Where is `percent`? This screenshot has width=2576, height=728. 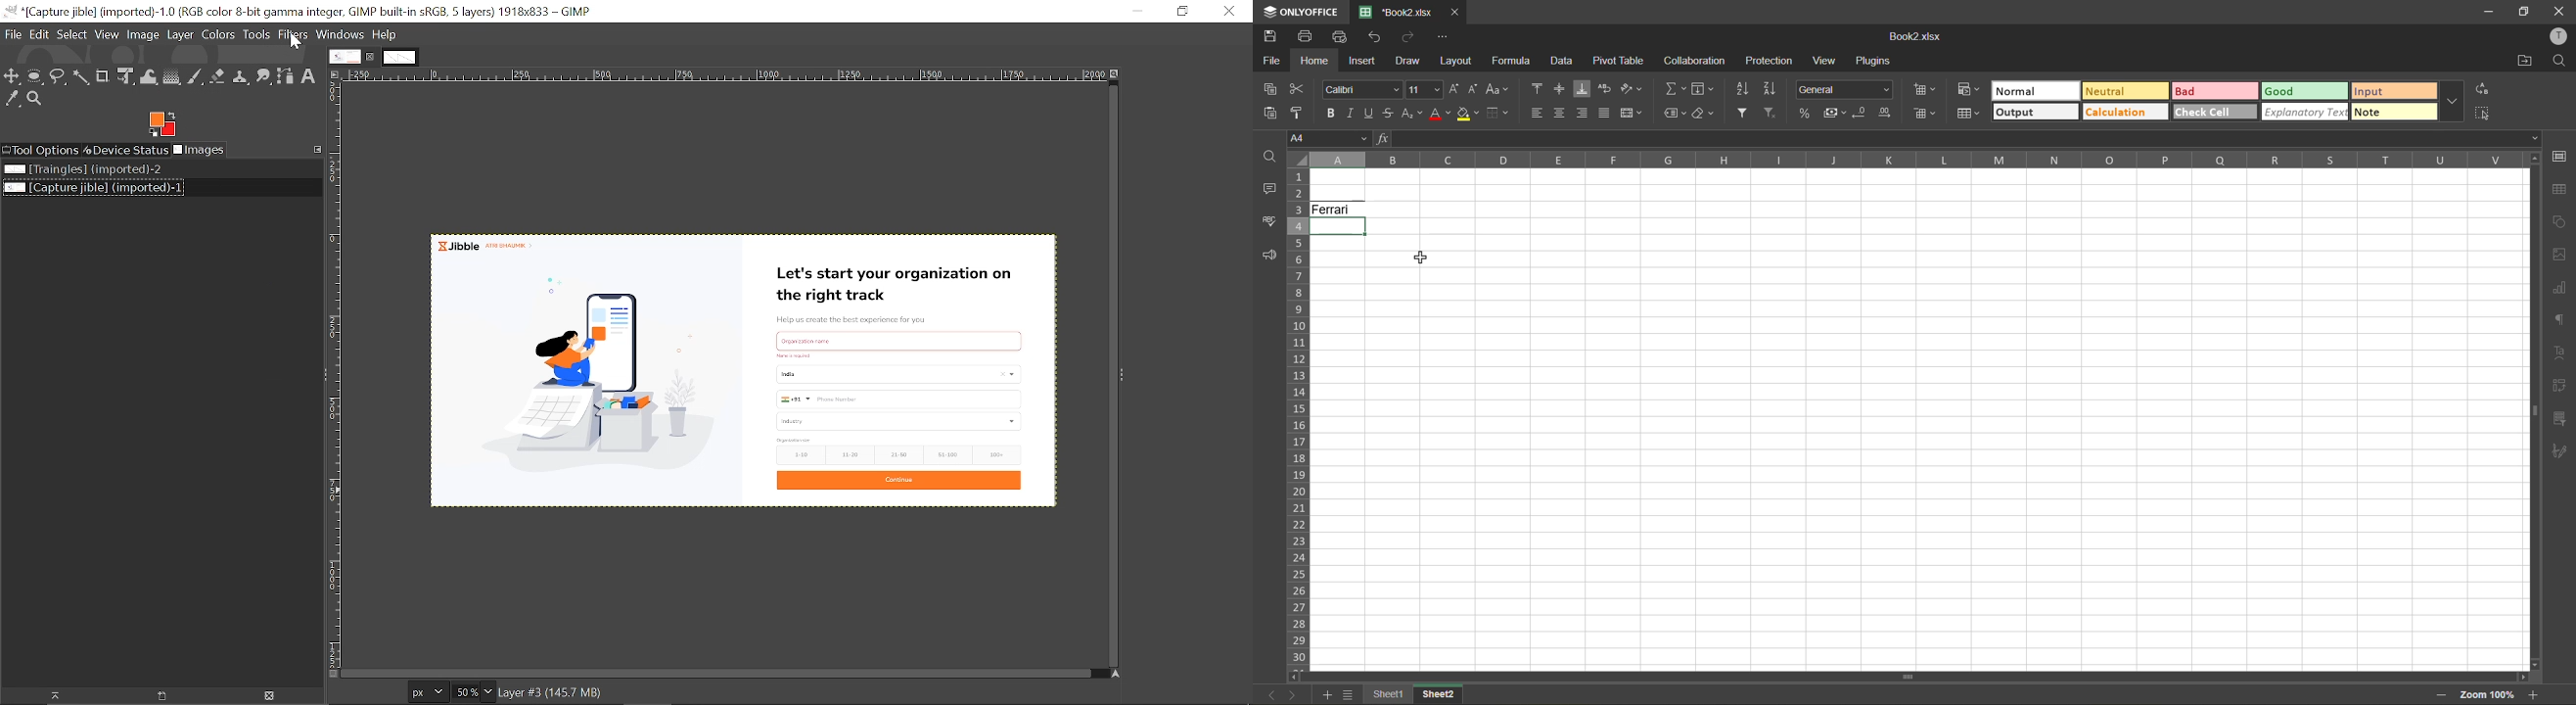
percent is located at coordinates (1806, 112).